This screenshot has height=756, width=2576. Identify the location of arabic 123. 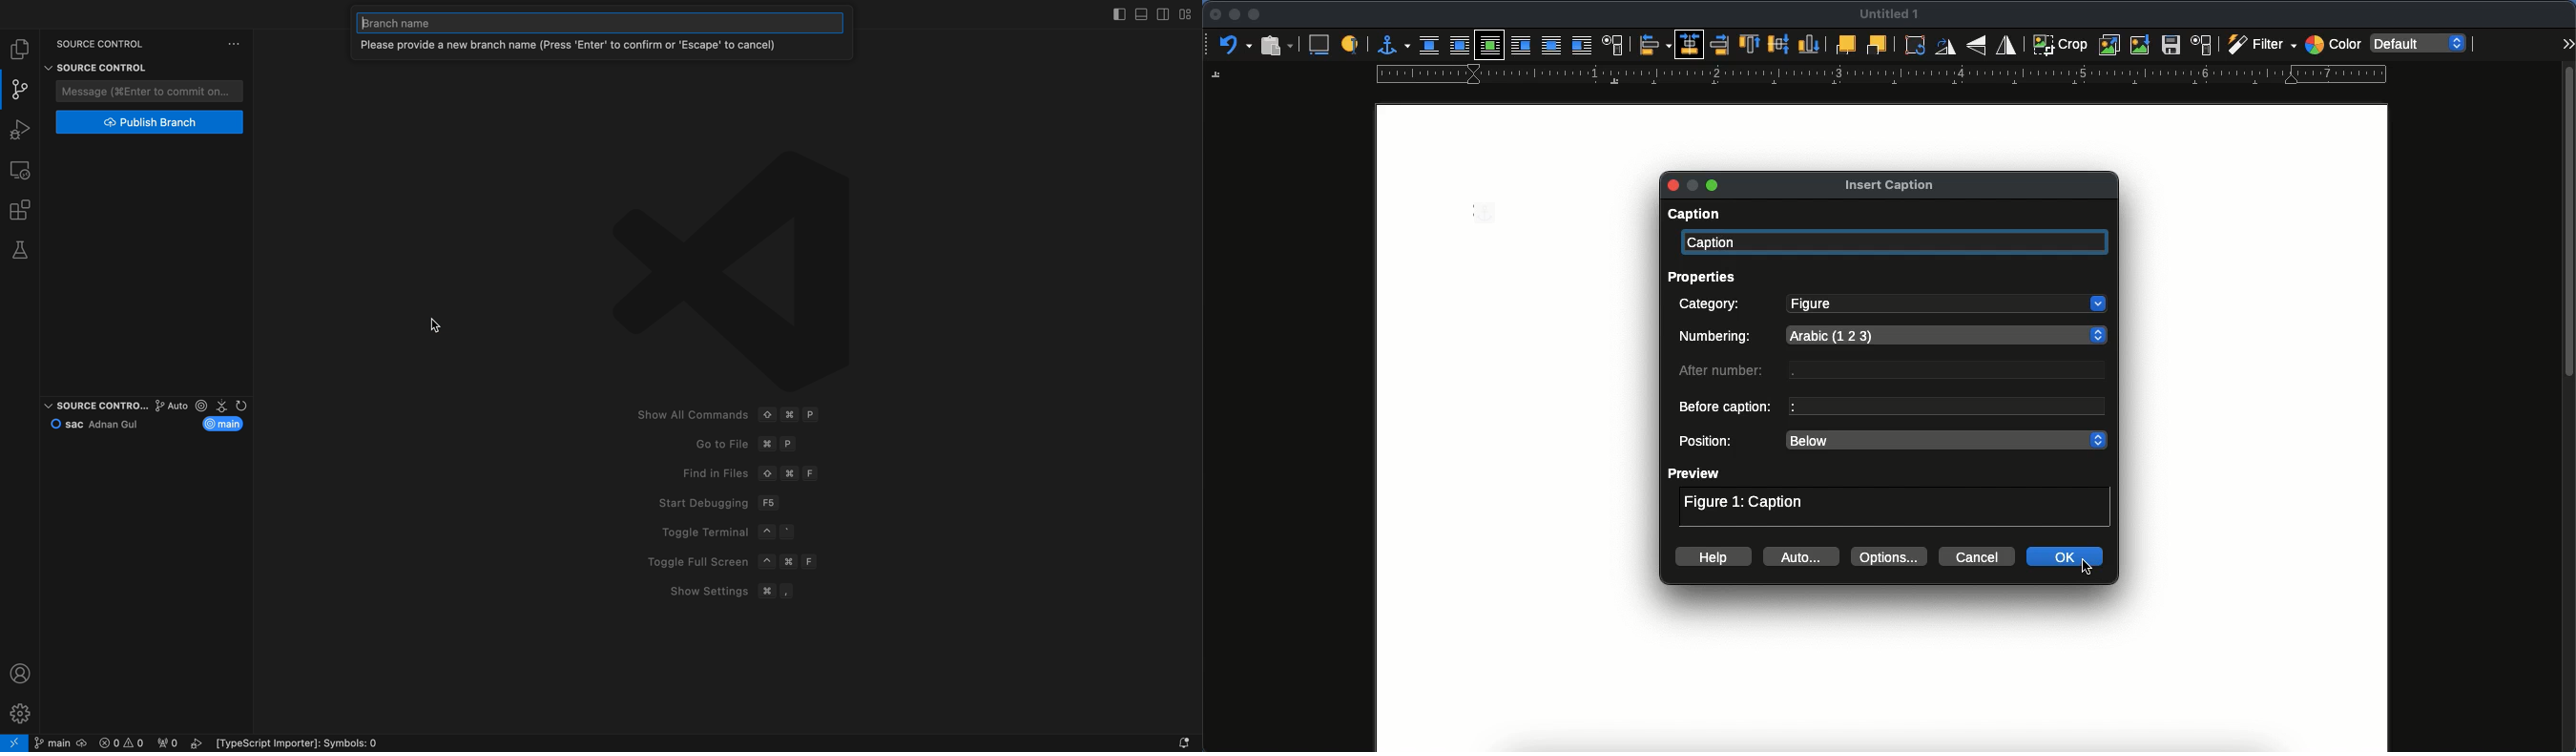
(1951, 333).